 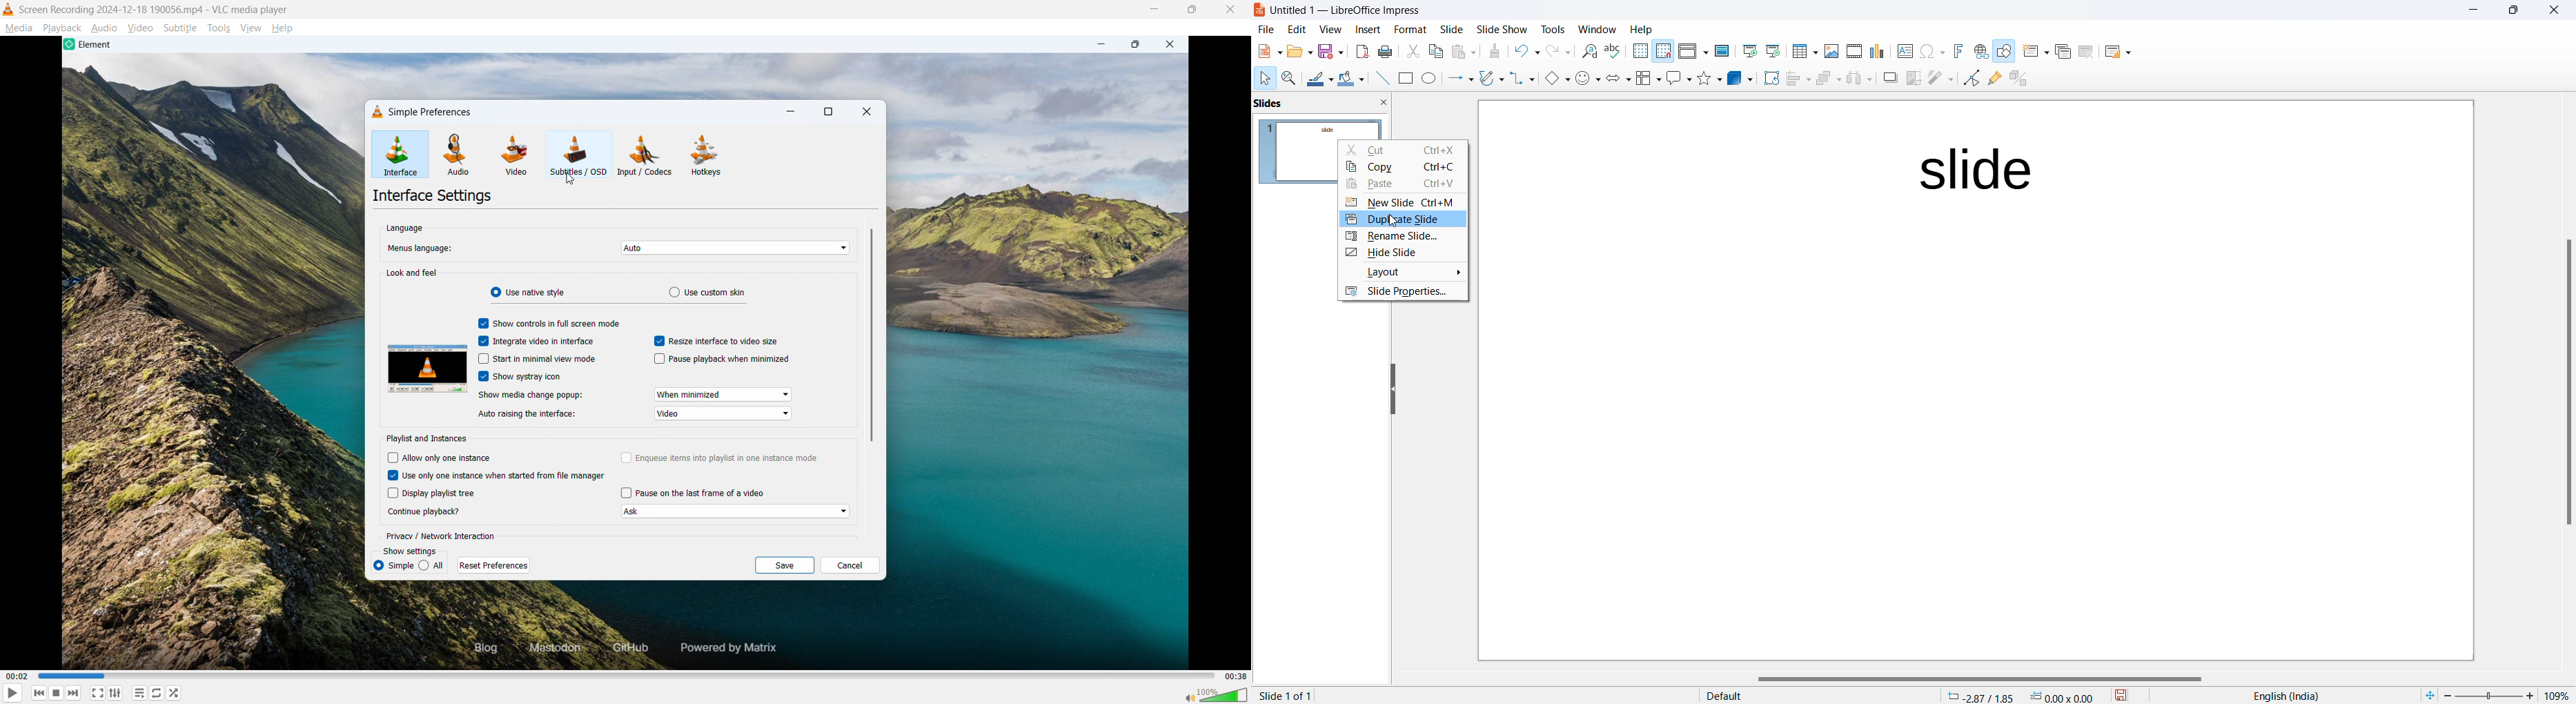 What do you see at coordinates (429, 111) in the screenshot?
I see `Simple preferences ` at bounding box center [429, 111].